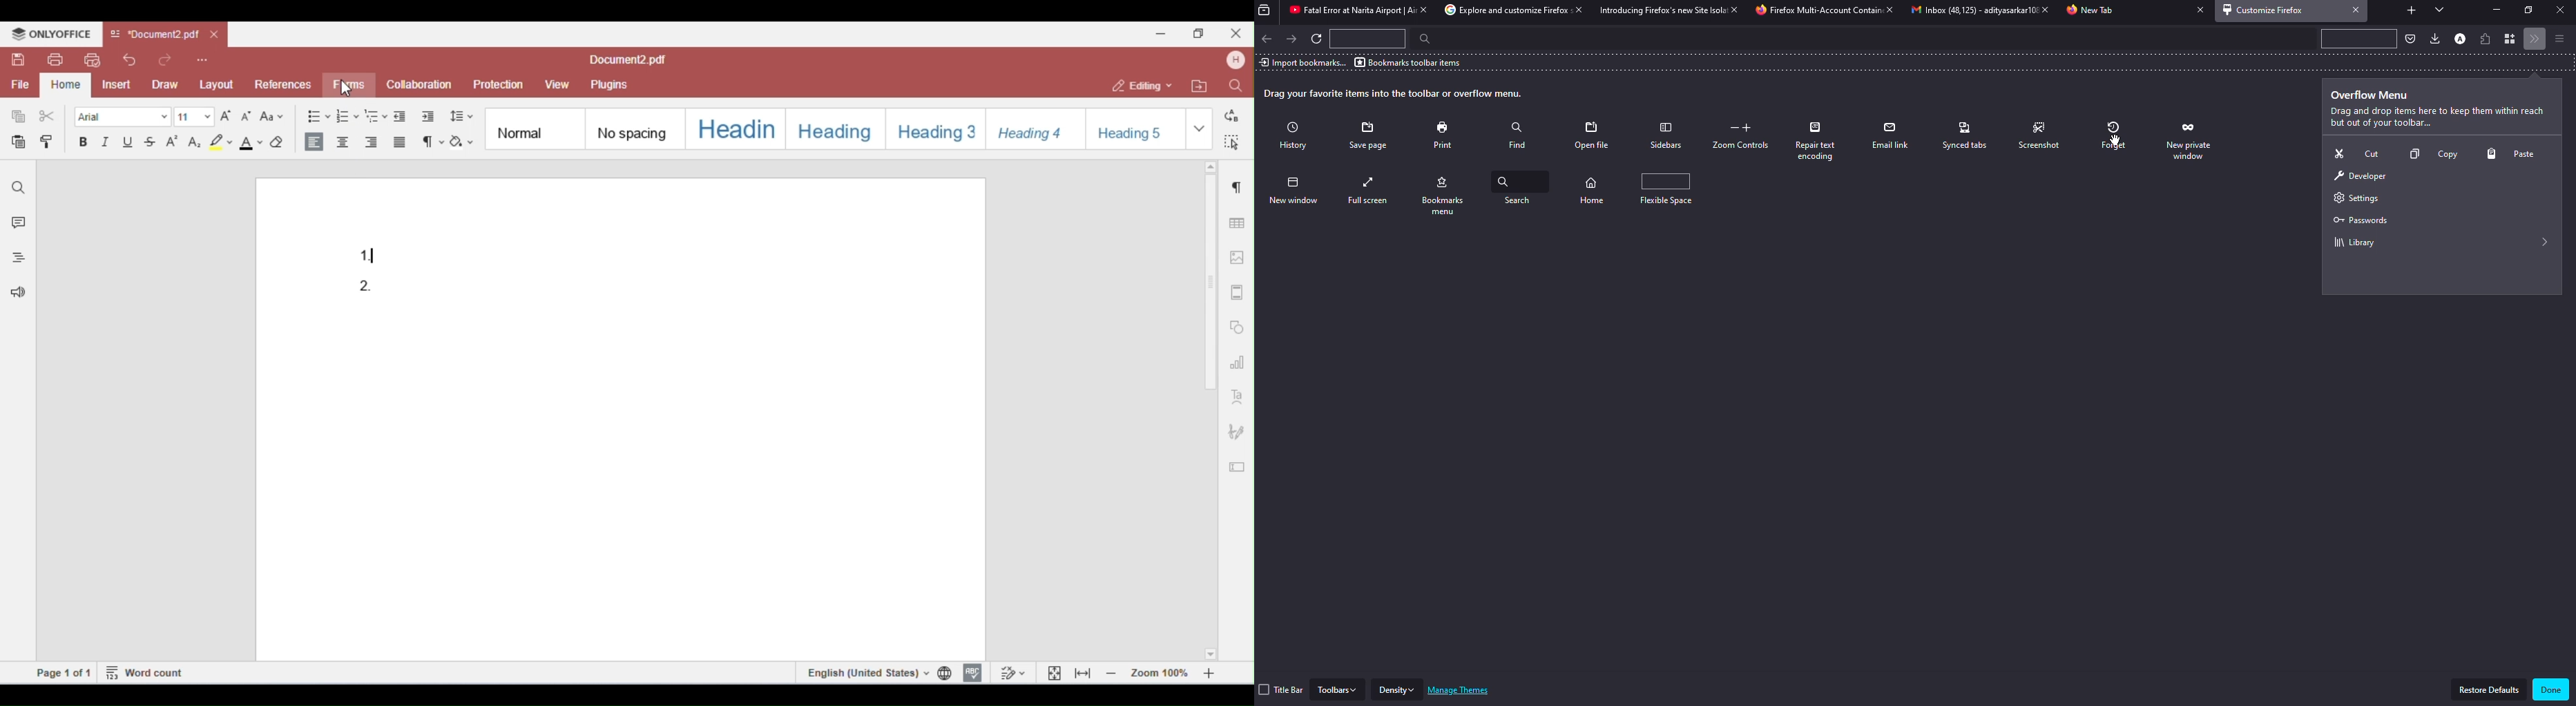 The height and width of the screenshot is (728, 2576). I want to click on menu, so click(2559, 38).